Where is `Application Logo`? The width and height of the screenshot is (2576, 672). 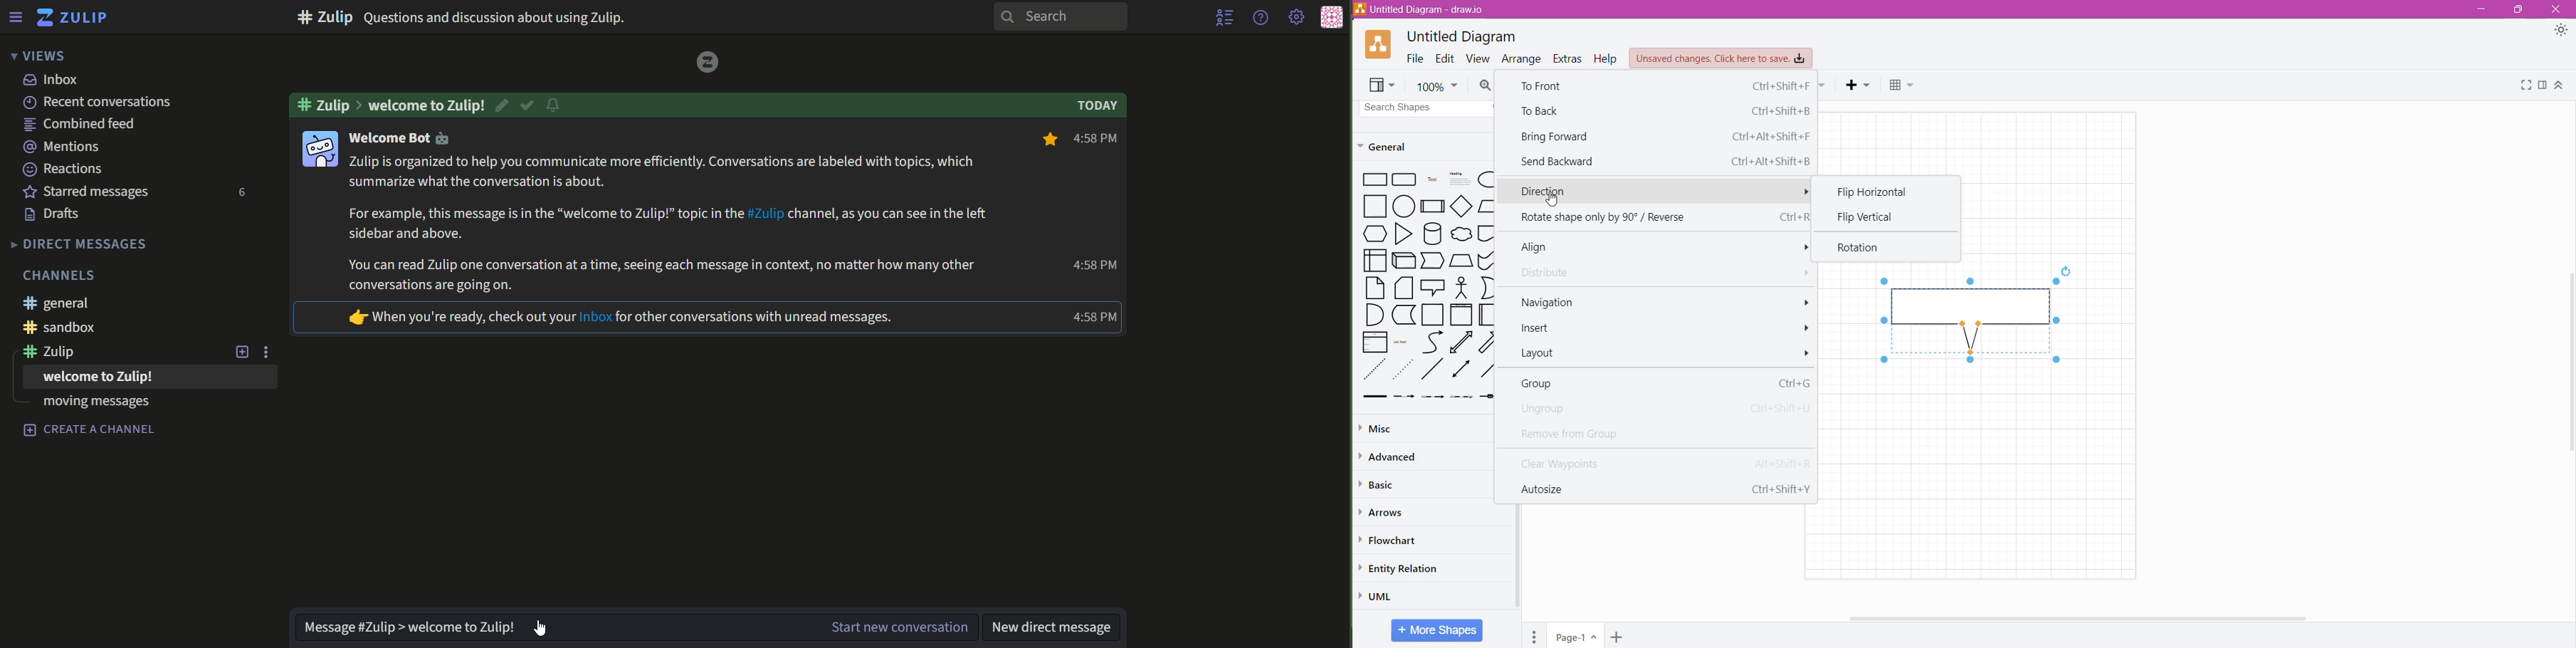
Application Logo is located at coordinates (1379, 45).